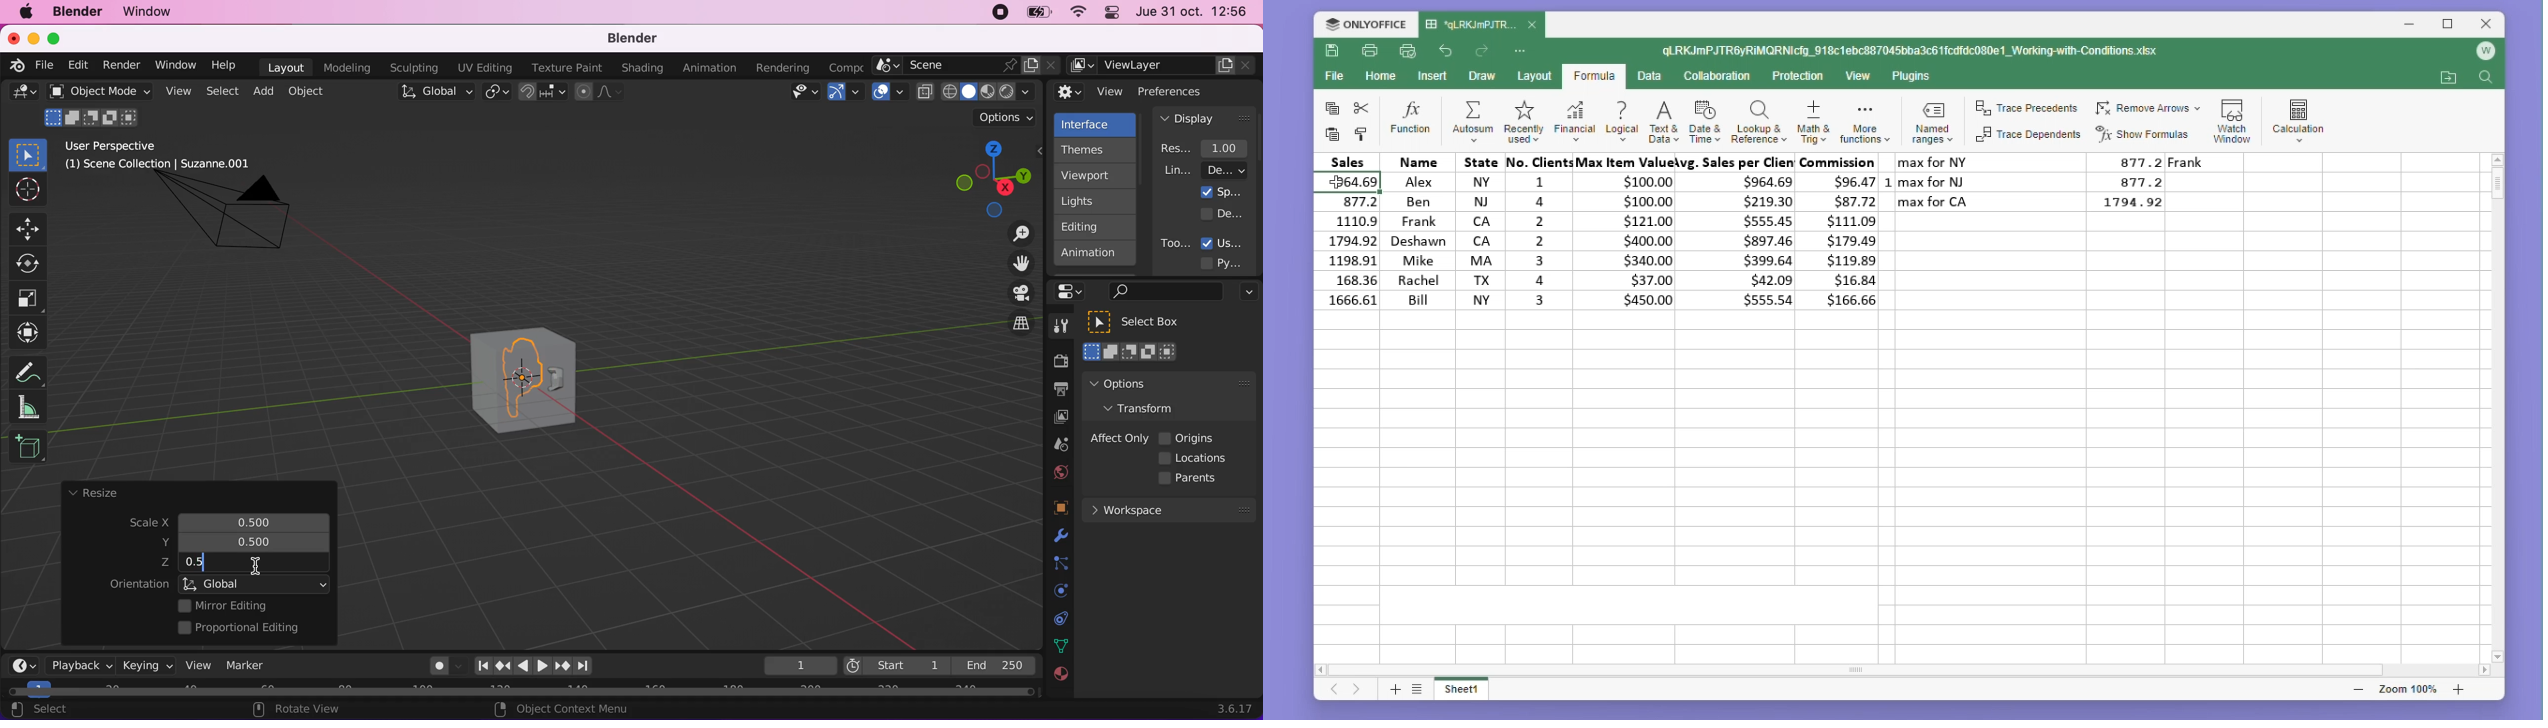 The image size is (2548, 728). What do you see at coordinates (1238, 709) in the screenshot?
I see `3.6.17` at bounding box center [1238, 709].